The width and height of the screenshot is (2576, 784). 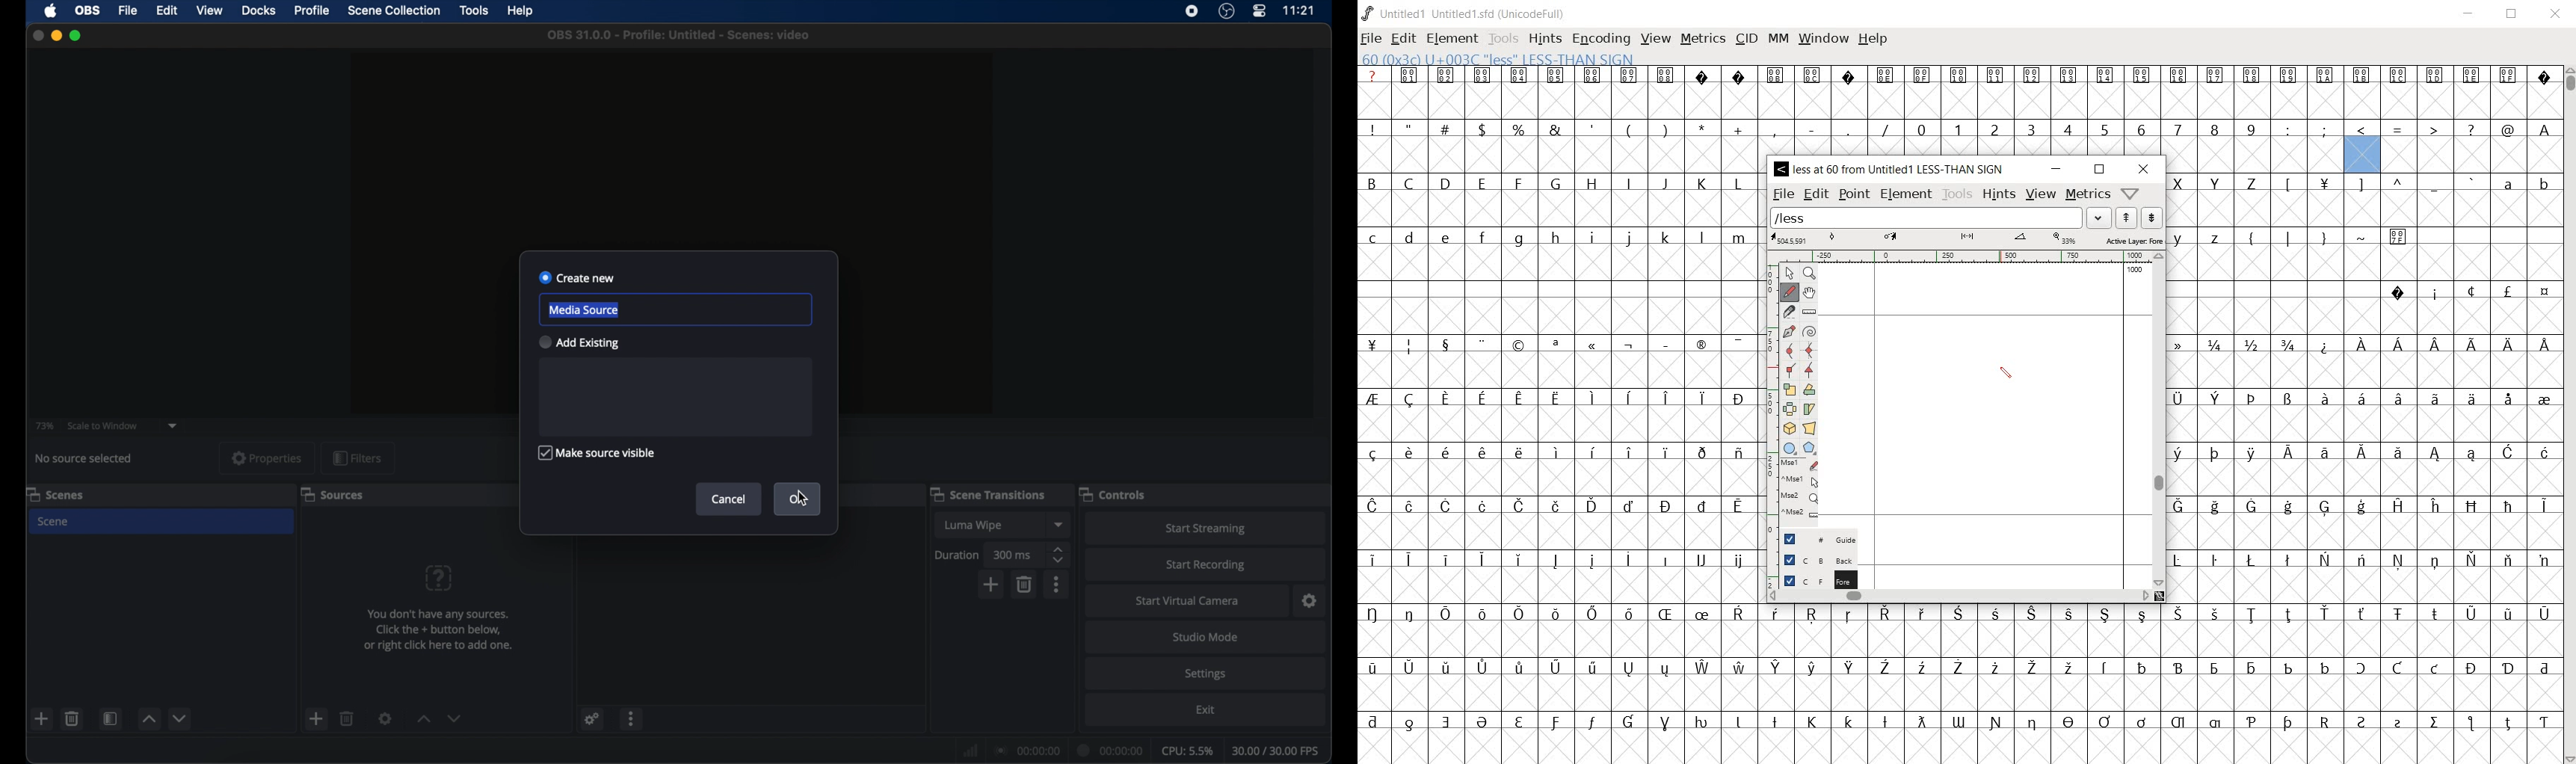 I want to click on add, so click(x=42, y=719).